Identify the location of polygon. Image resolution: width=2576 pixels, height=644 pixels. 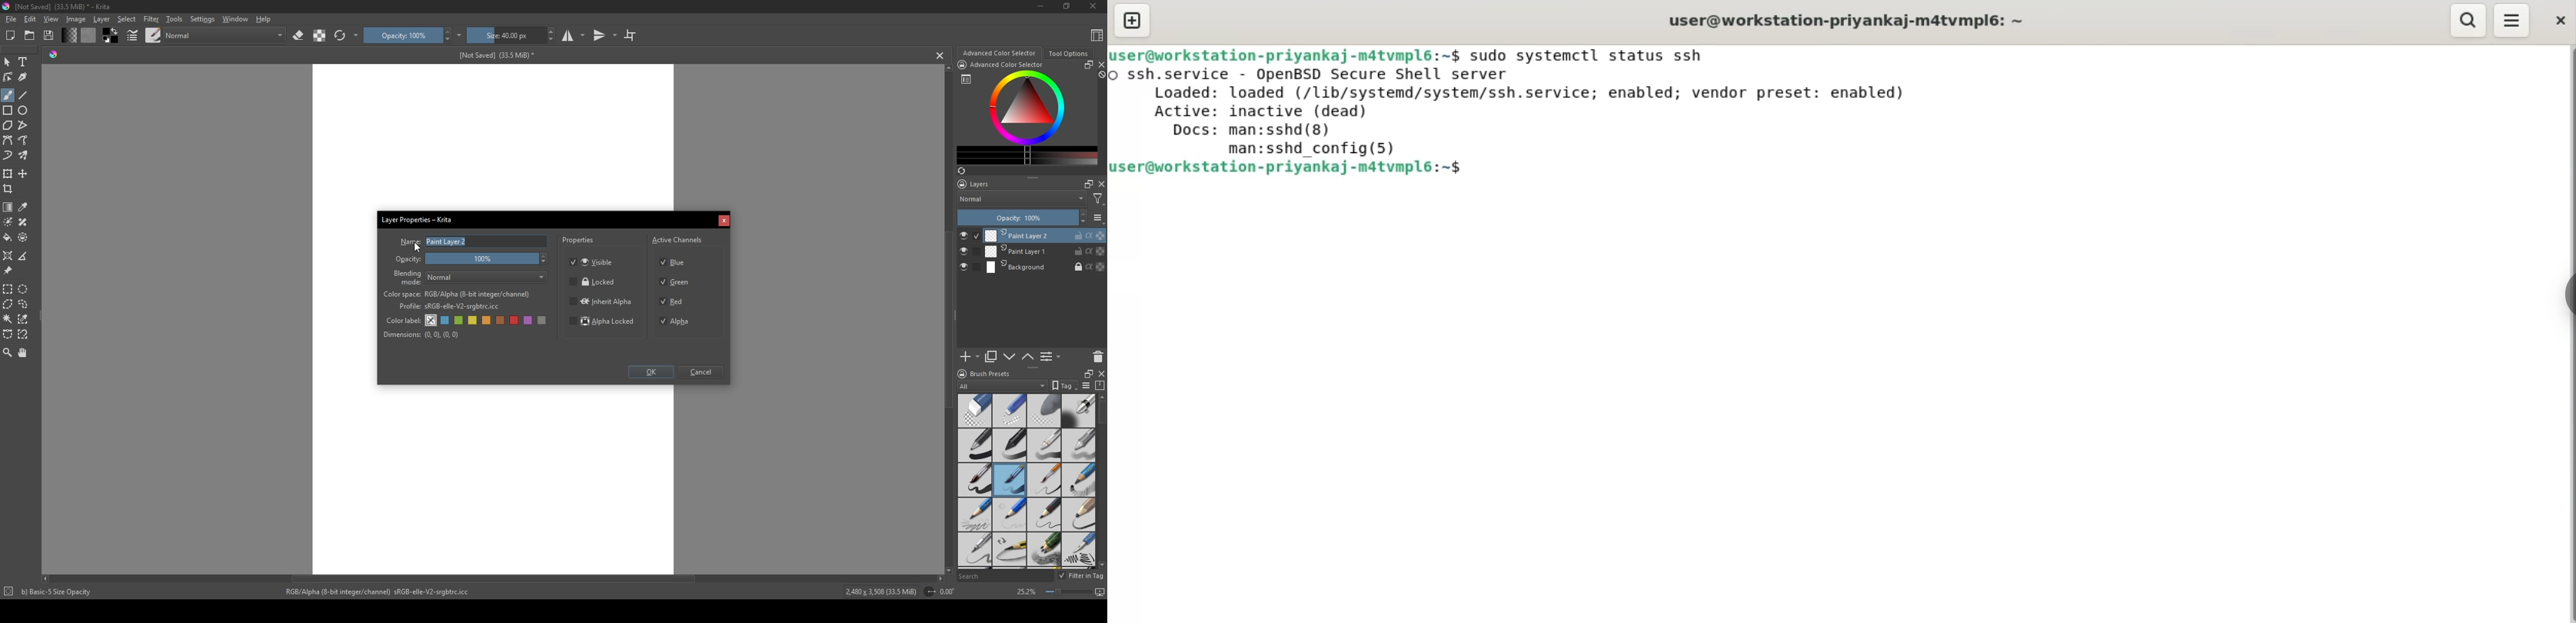
(7, 126).